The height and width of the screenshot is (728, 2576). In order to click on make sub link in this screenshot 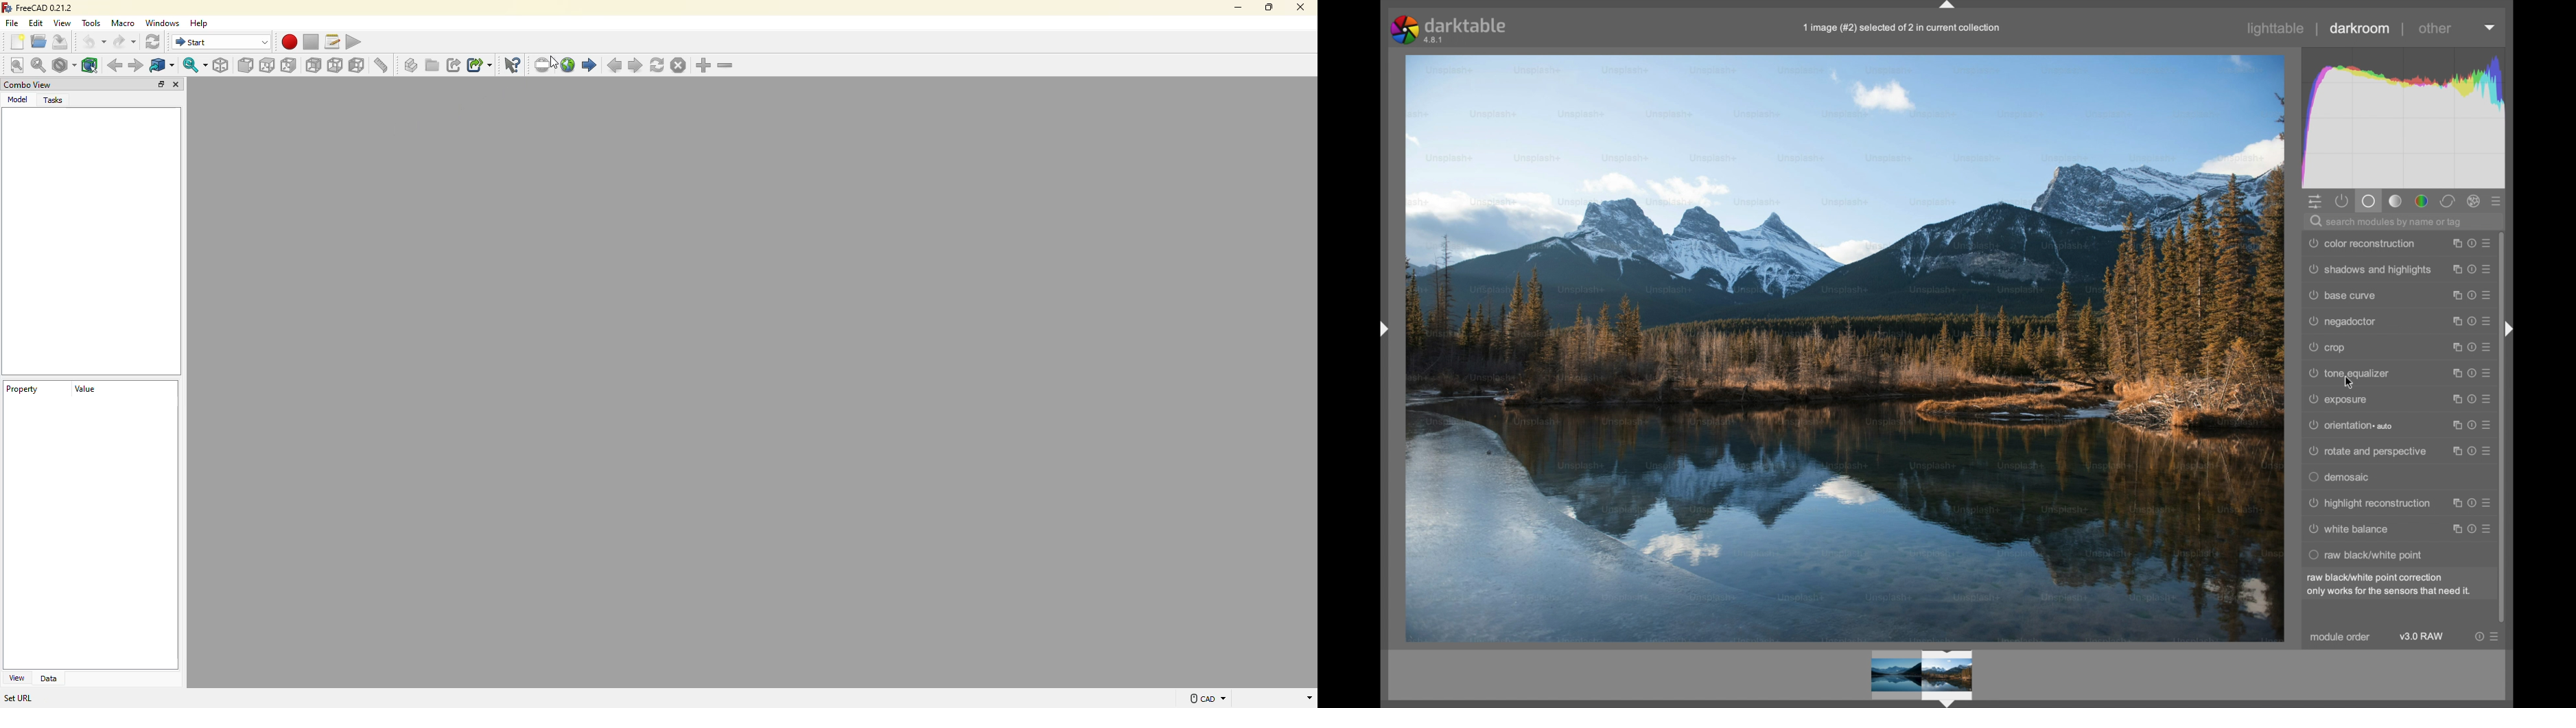, I will do `click(480, 67)`.